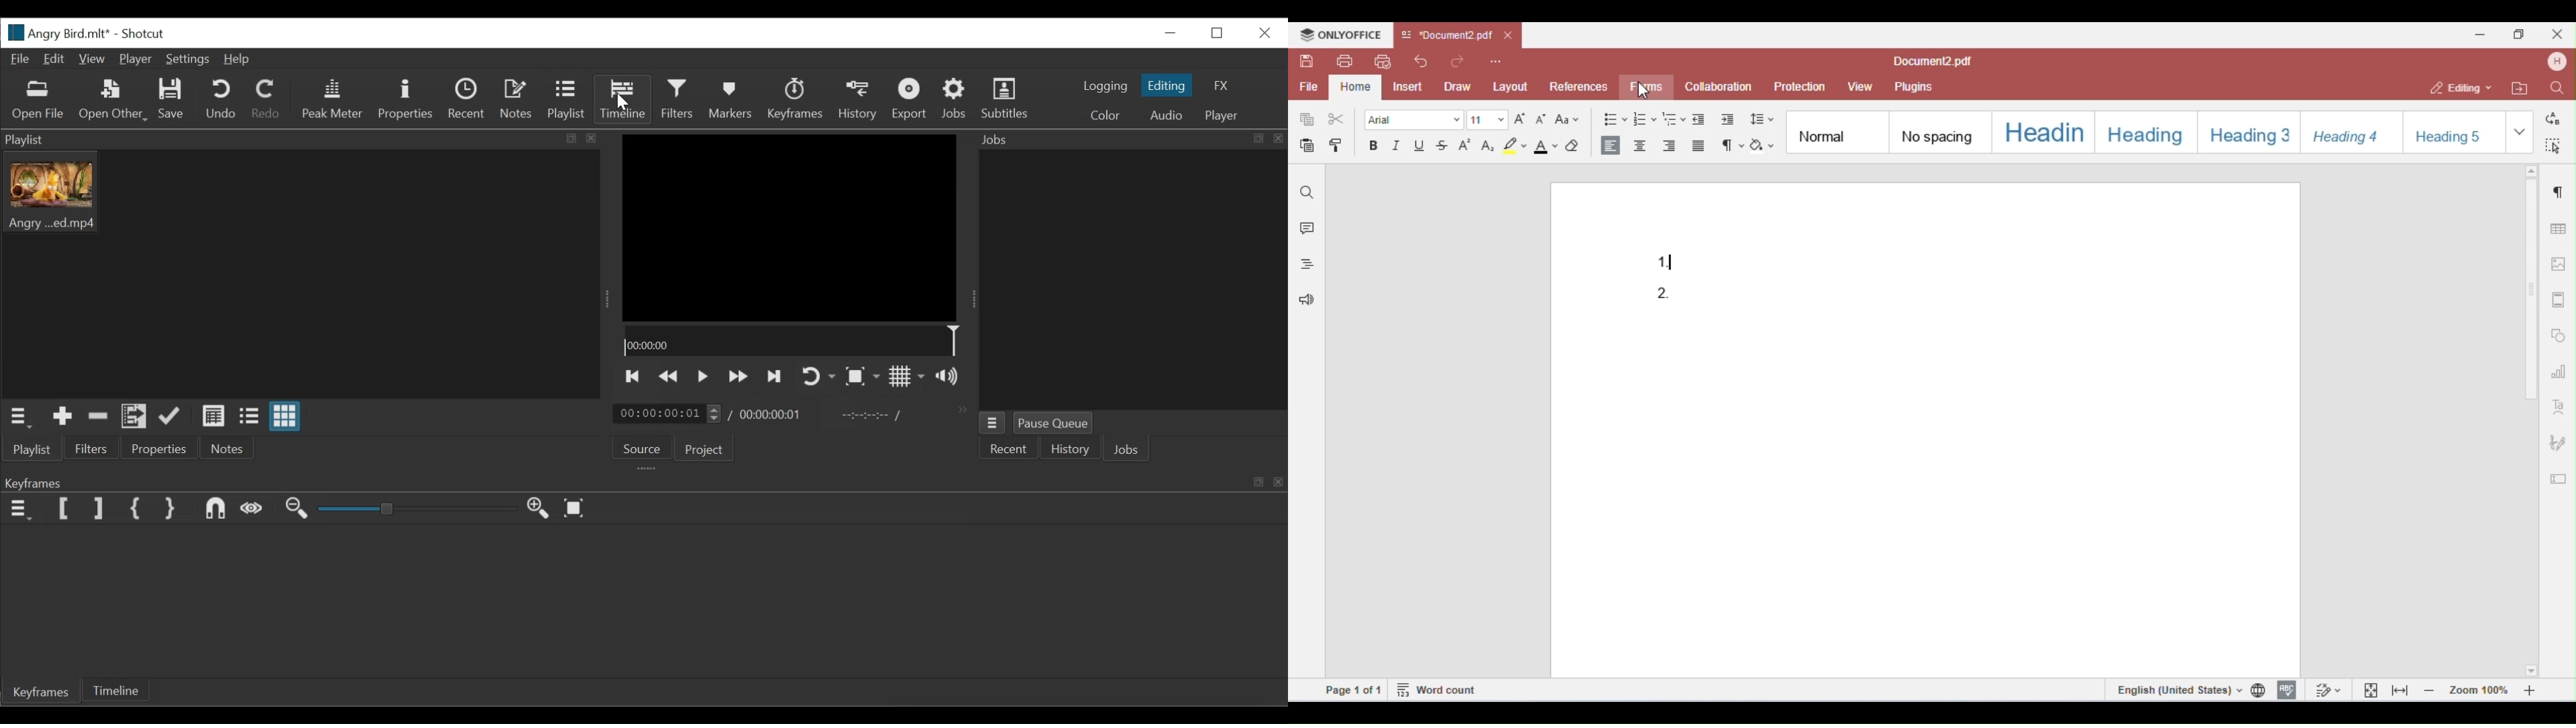 Image resolution: width=2576 pixels, height=728 pixels. What do you see at coordinates (266, 100) in the screenshot?
I see `Redo` at bounding box center [266, 100].